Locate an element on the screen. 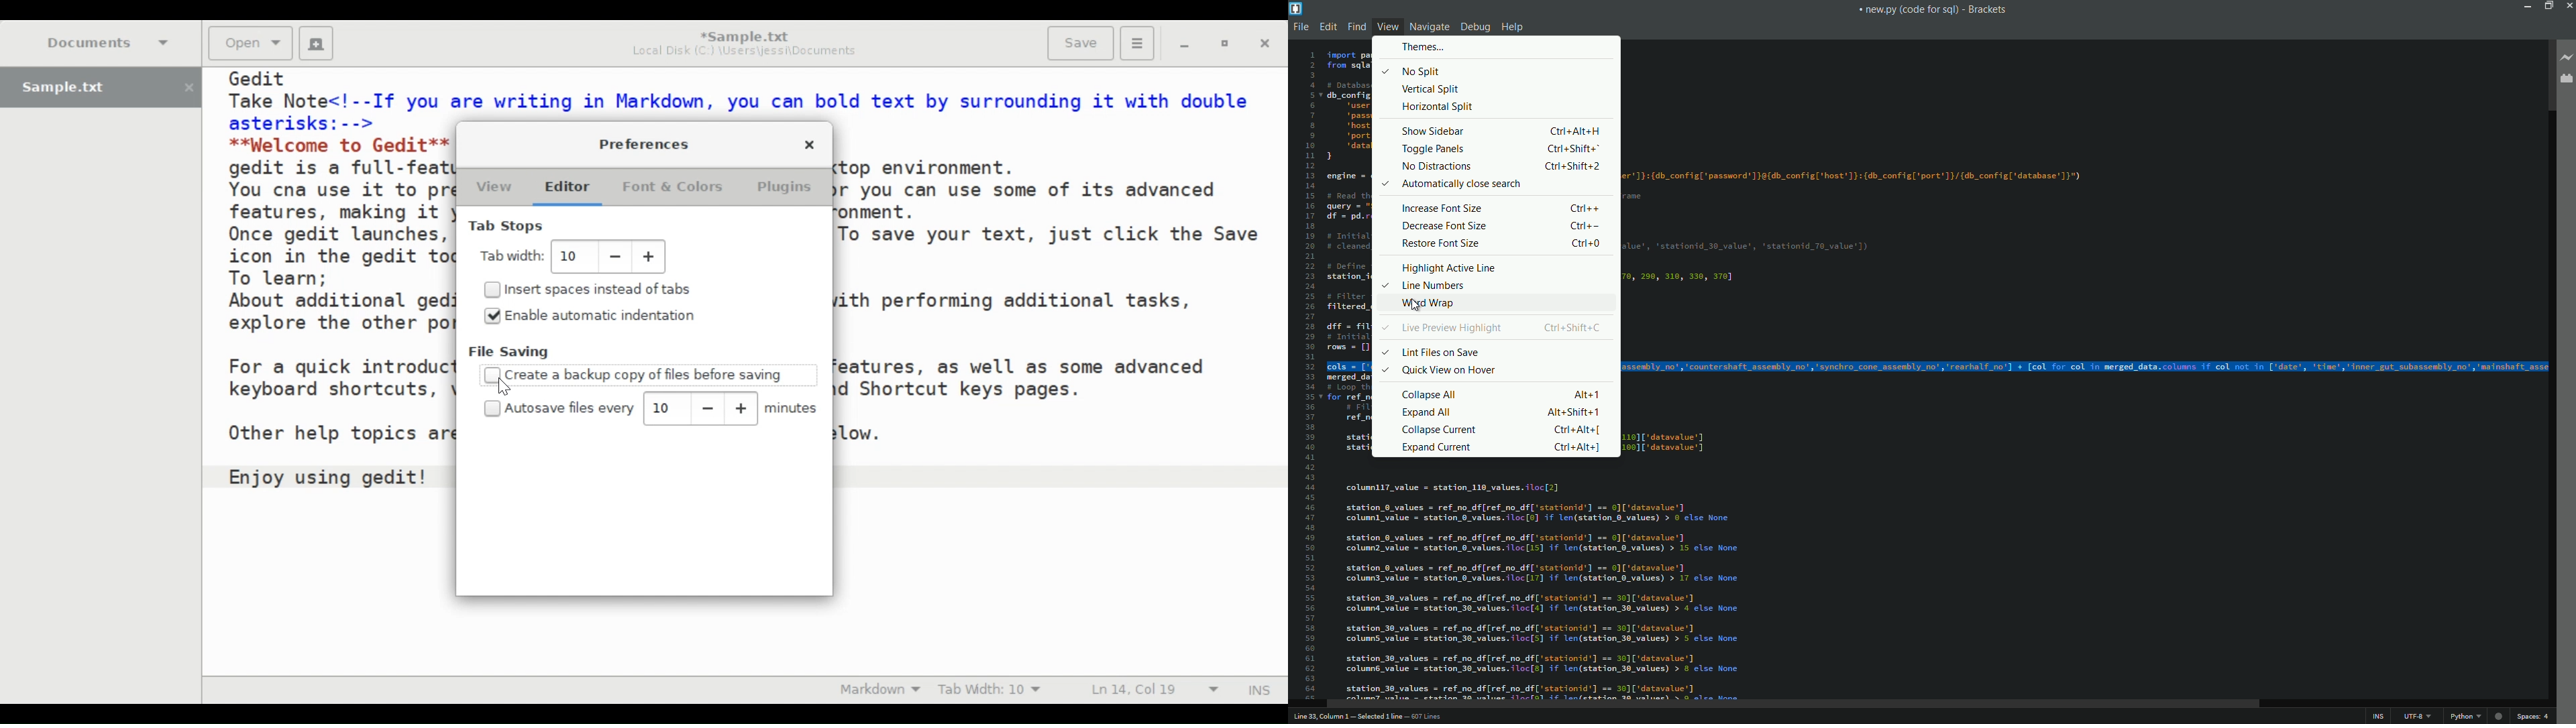 This screenshot has width=2576, height=728. file encoding is located at coordinates (2416, 717).